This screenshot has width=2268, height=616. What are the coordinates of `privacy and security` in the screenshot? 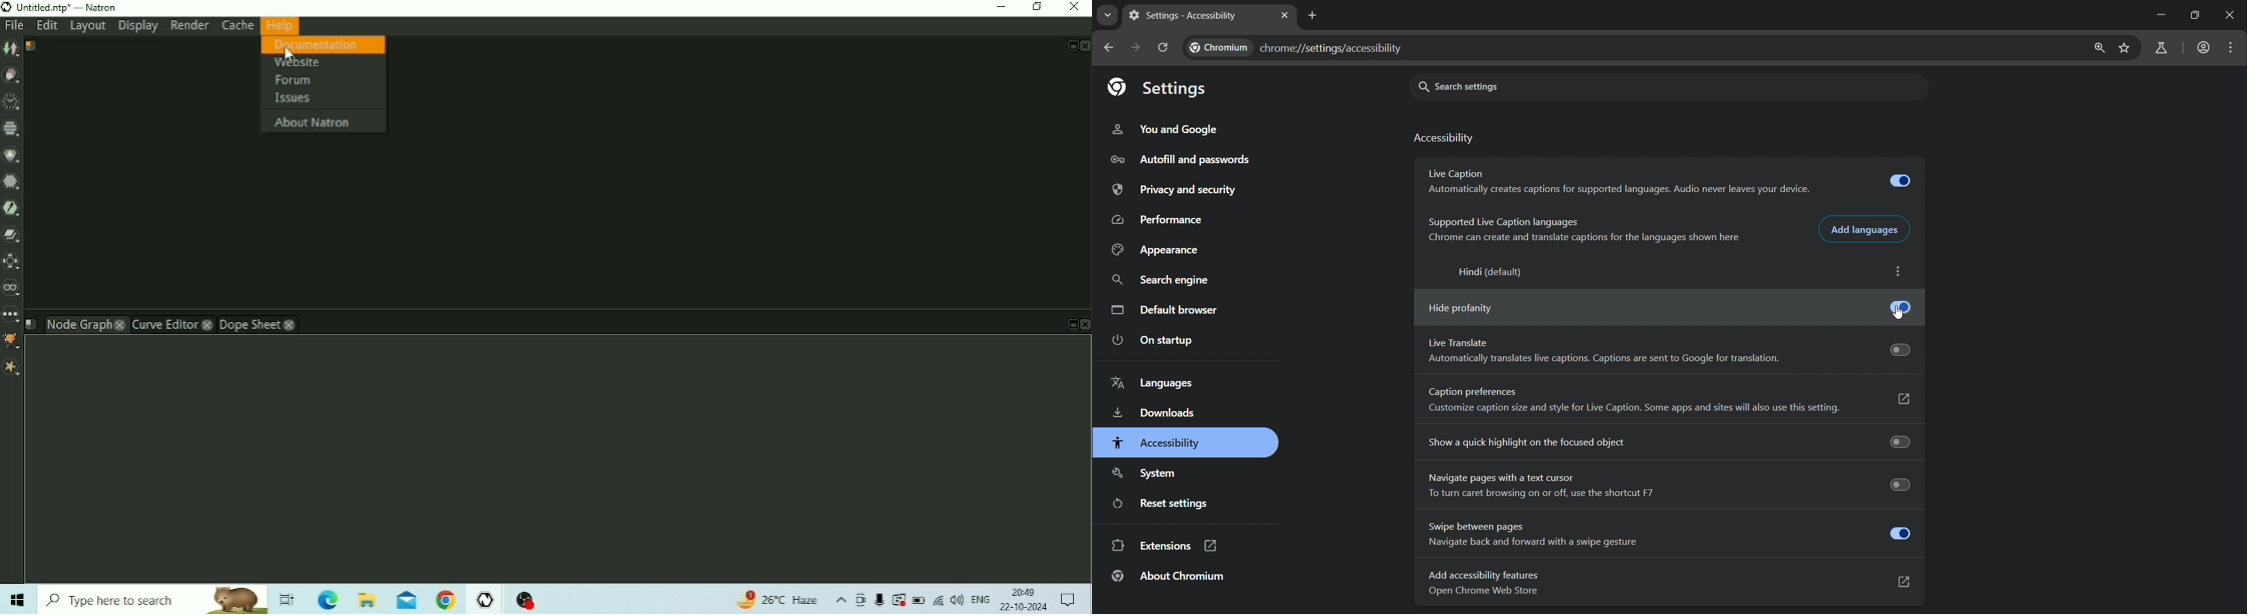 It's located at (1175, 190).